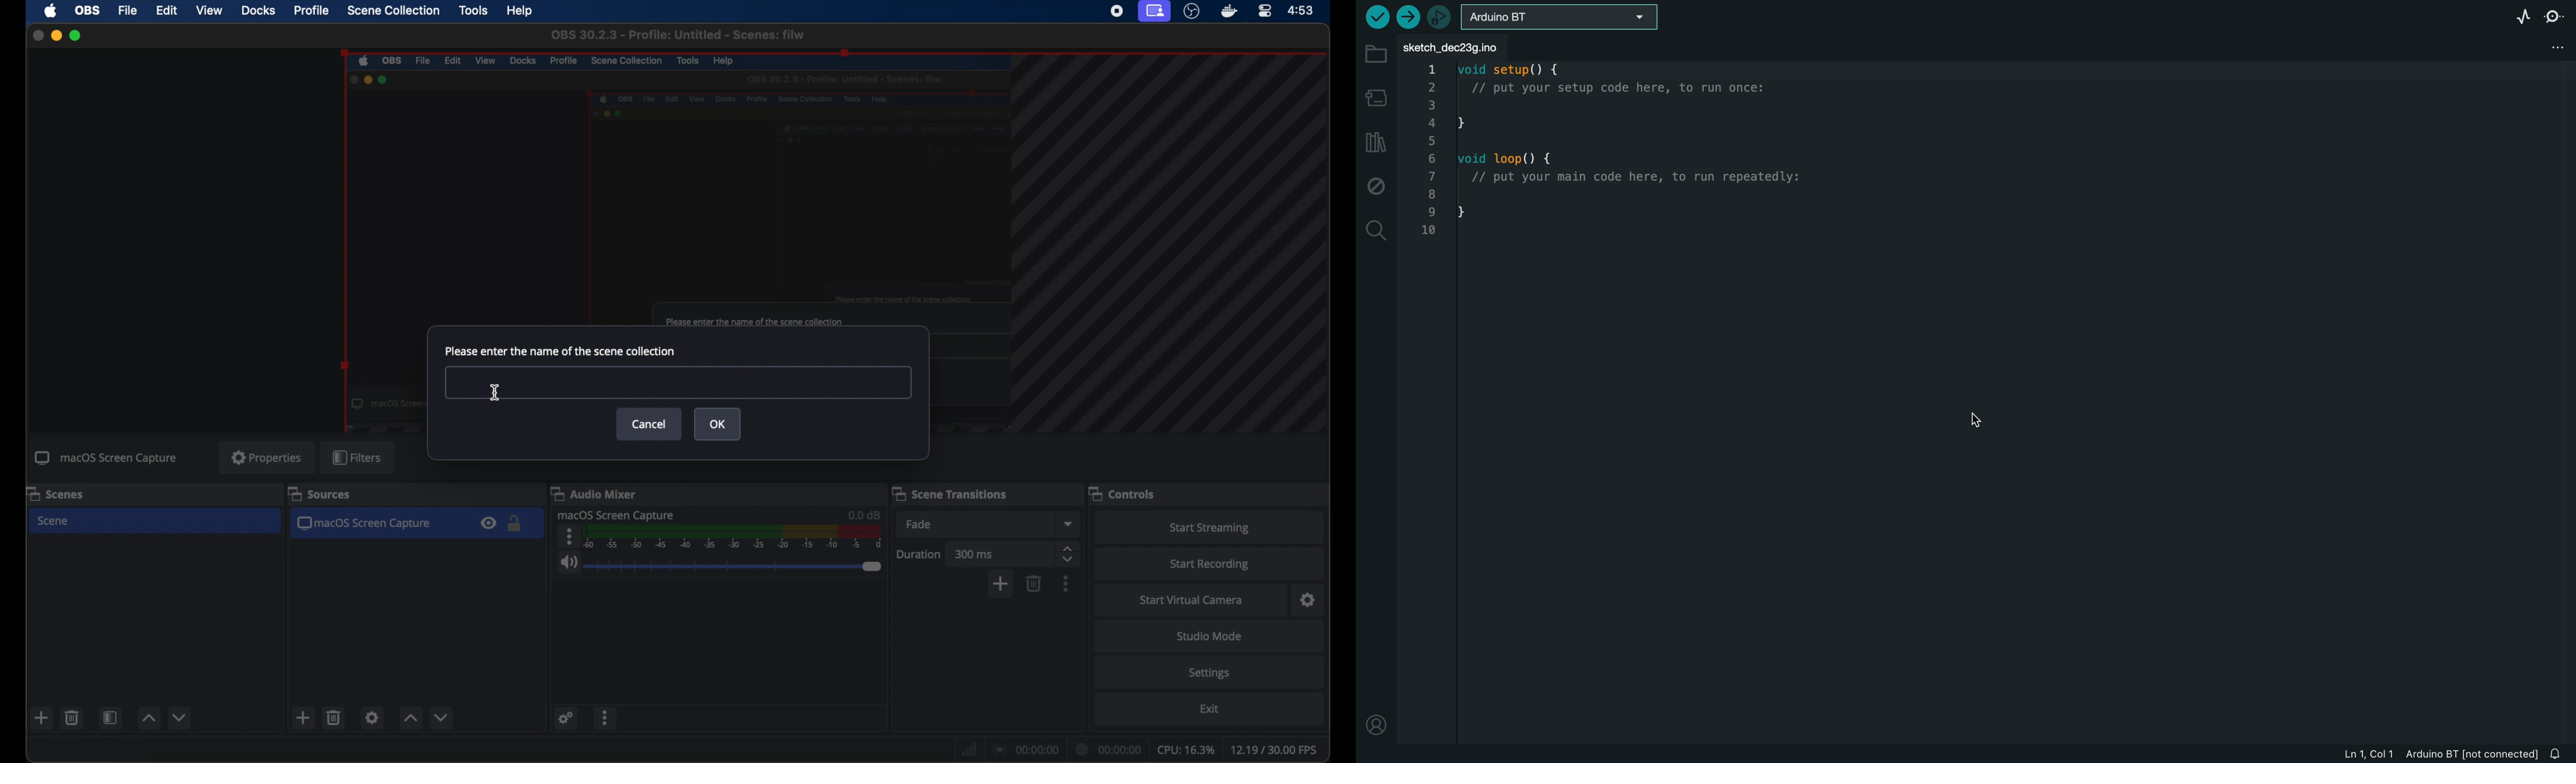 The image size is (2576, 784). What do you see at coordinates (1208, 526) in the screenshot?
I see `start streaming` at bounding box center [1208, 526].